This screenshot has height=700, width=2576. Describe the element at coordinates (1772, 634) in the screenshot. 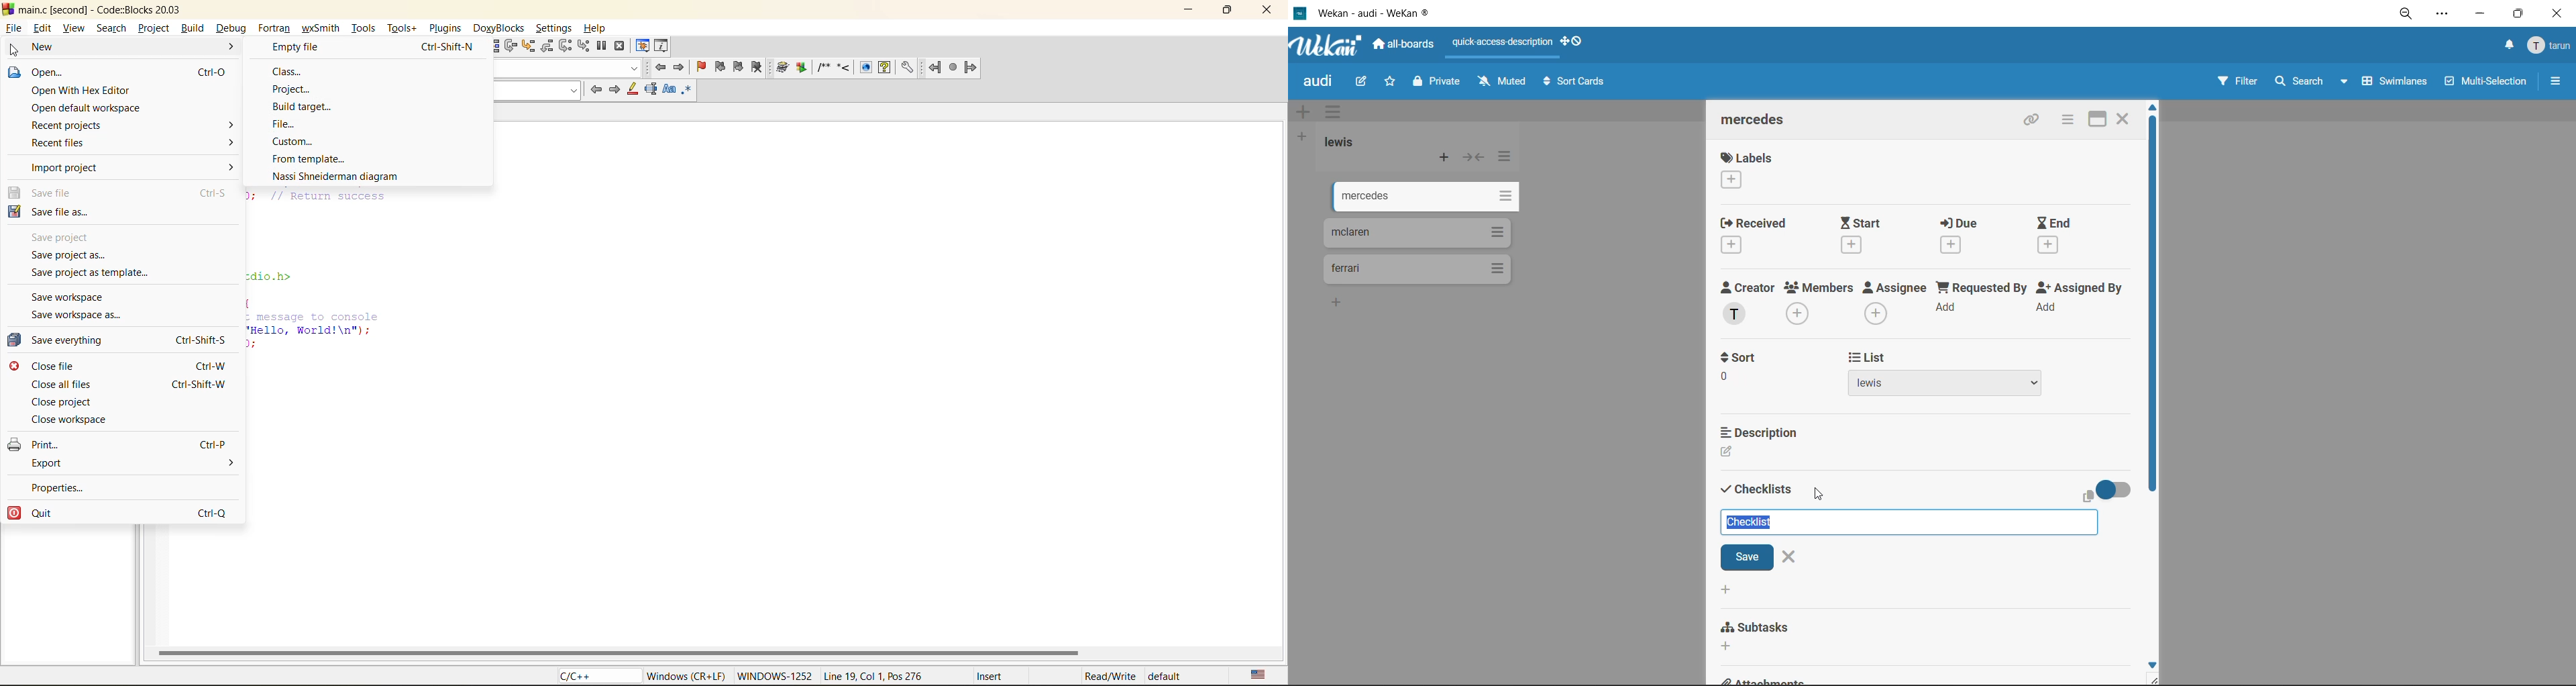

I see `subtasks` at that location.